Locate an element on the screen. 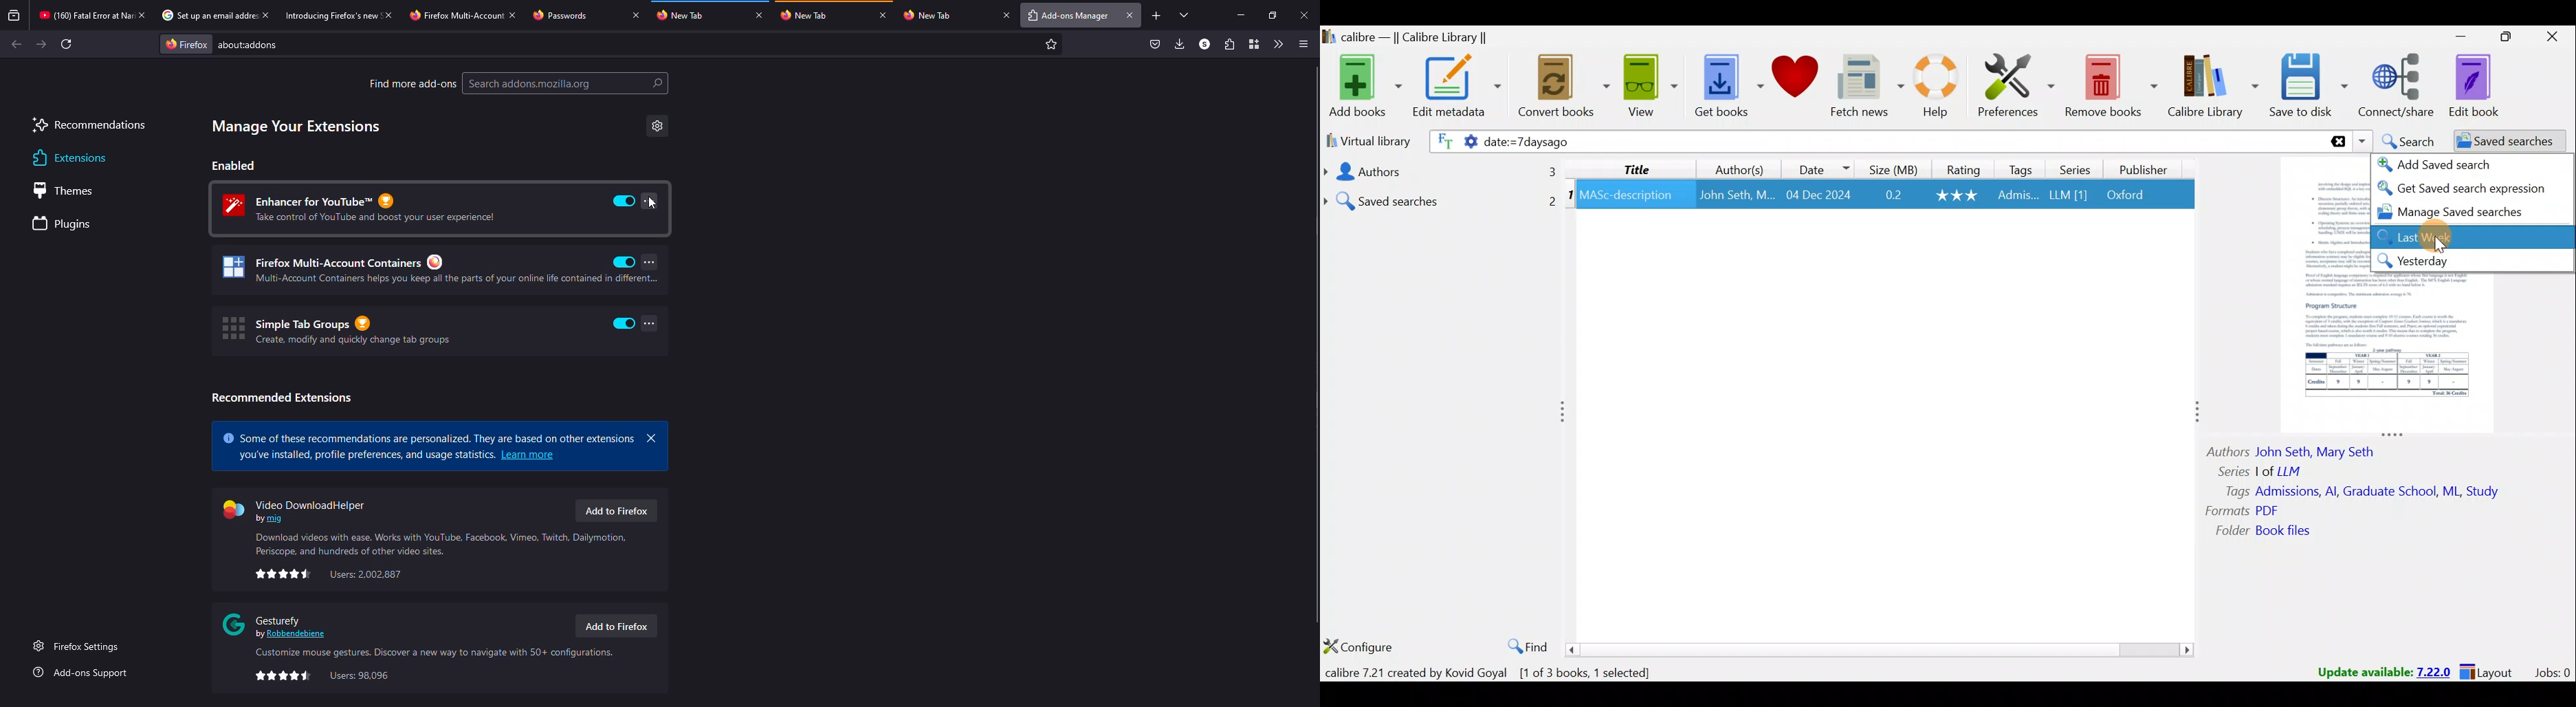 This screenshot has height=728, width=2576. Search settings is located at coordinates (1452, 143).